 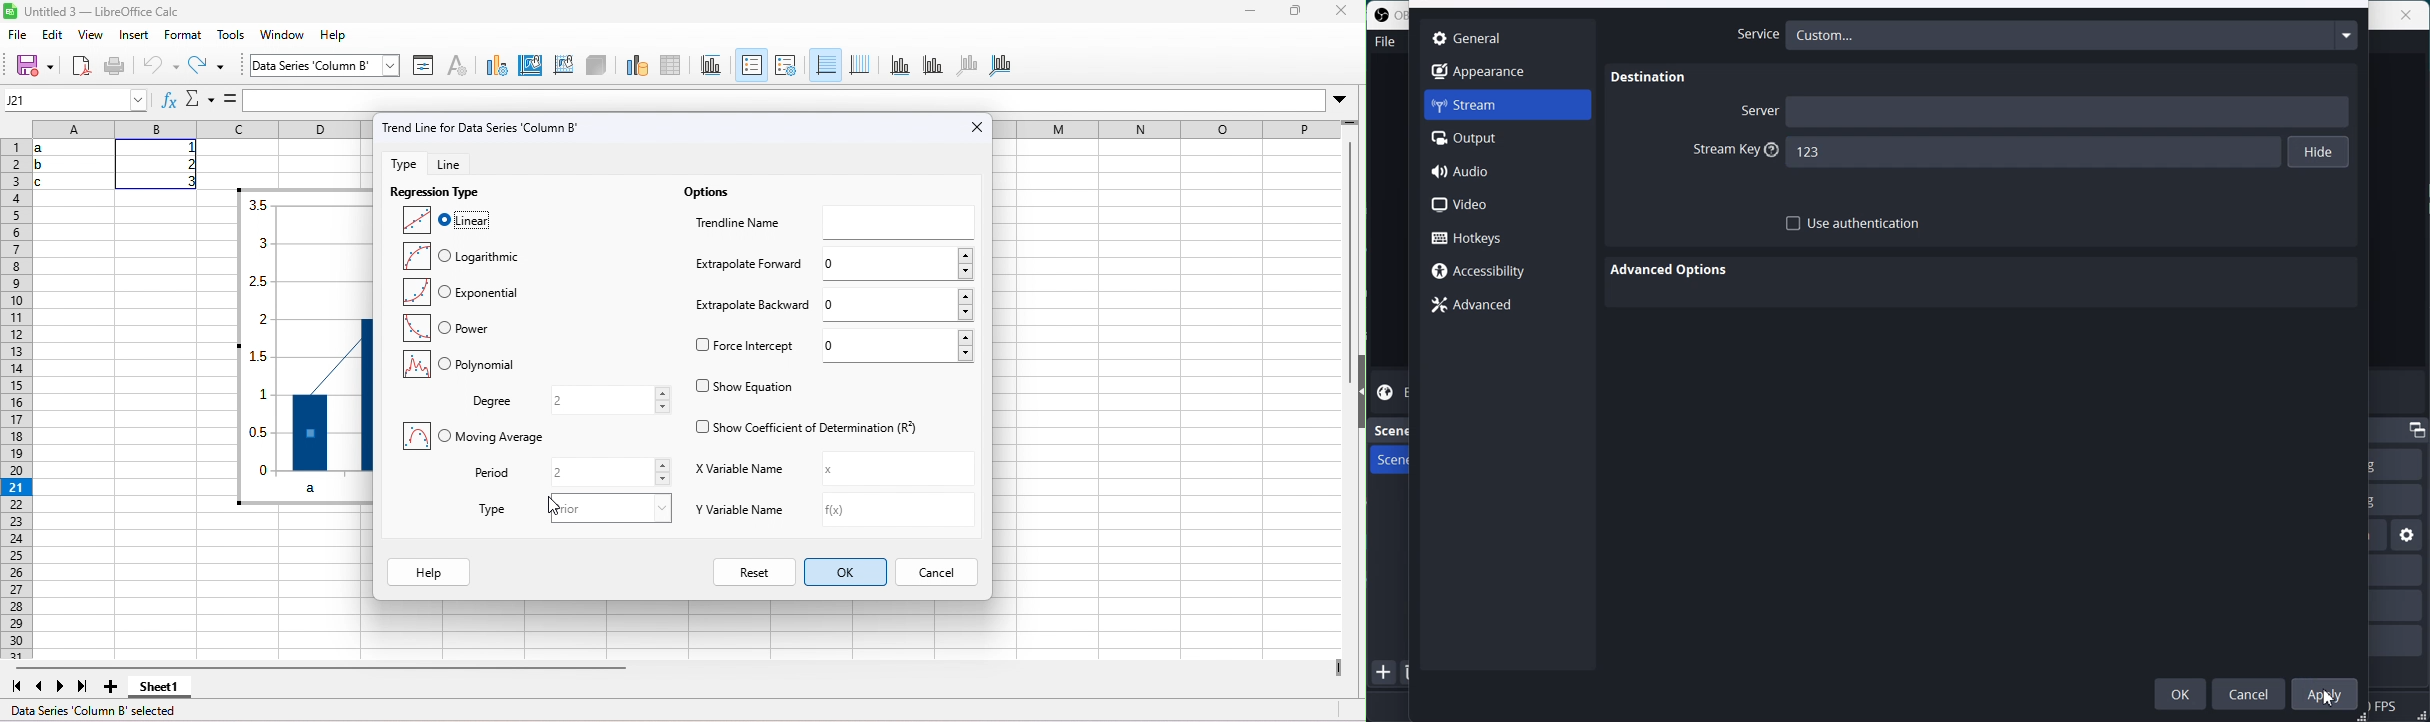 I want to click on Video, so click(x=1508, y=204).